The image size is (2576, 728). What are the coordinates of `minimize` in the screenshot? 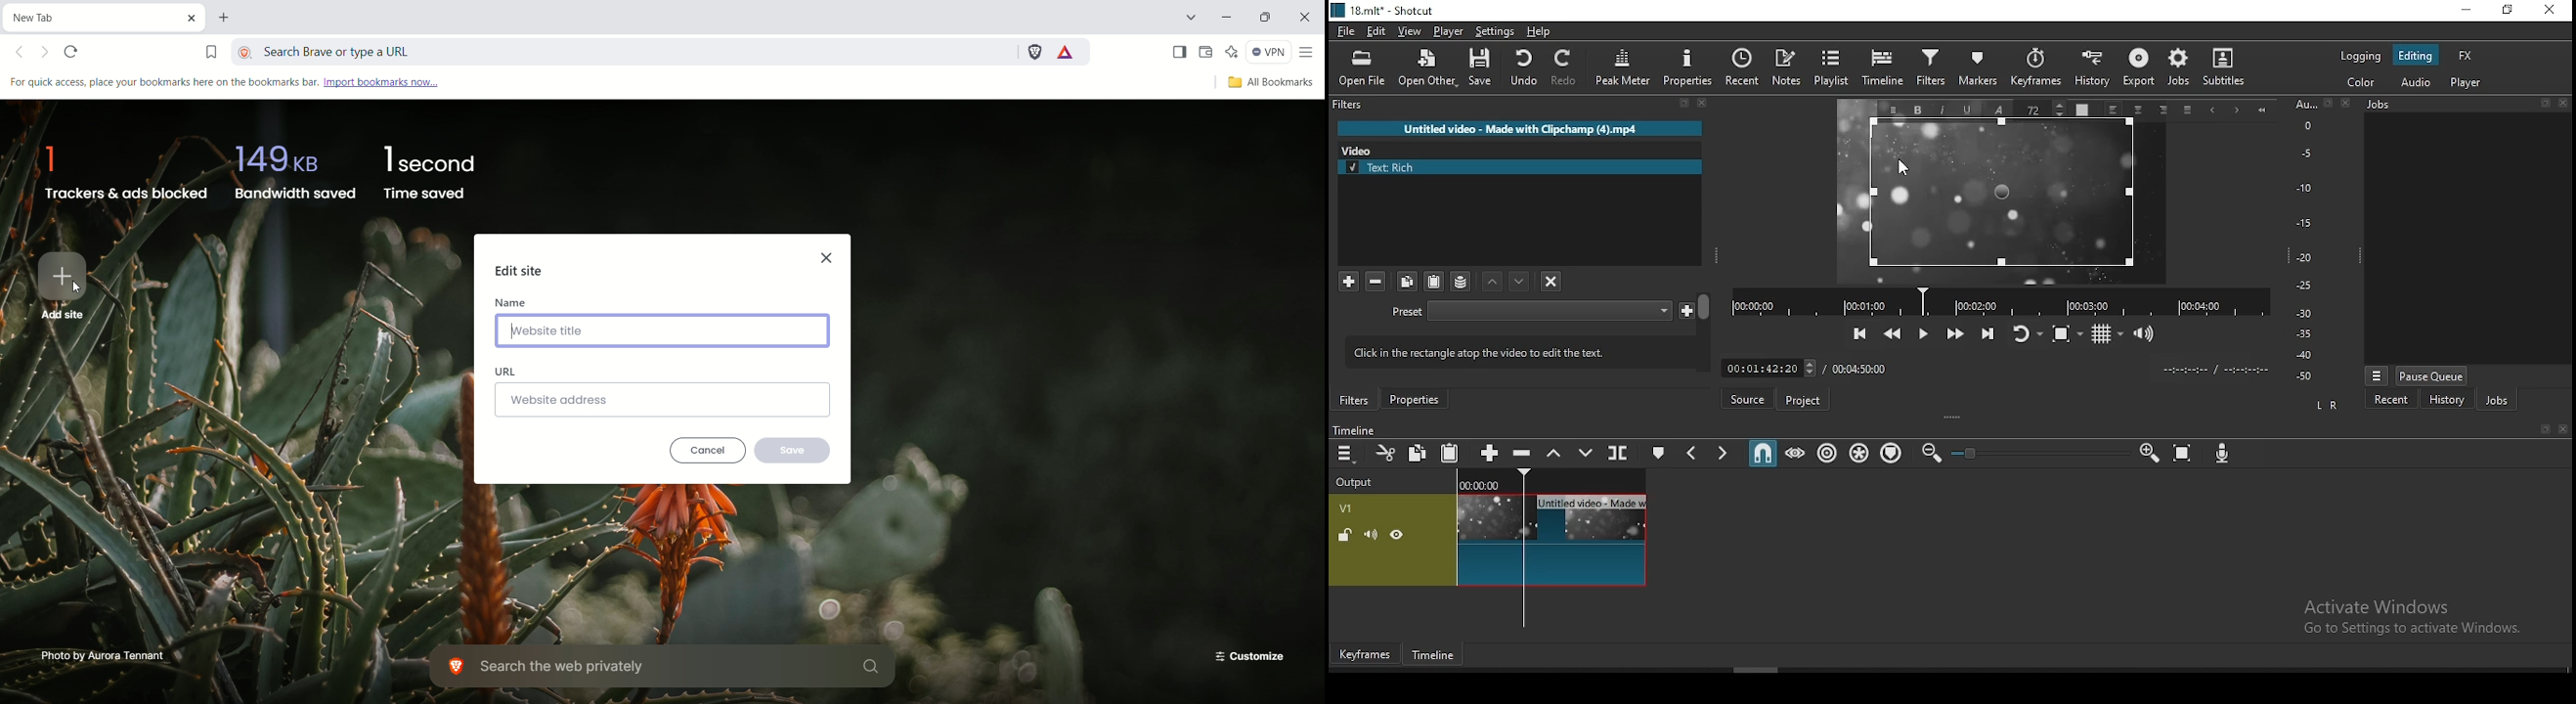 It's located at (2469, 9).